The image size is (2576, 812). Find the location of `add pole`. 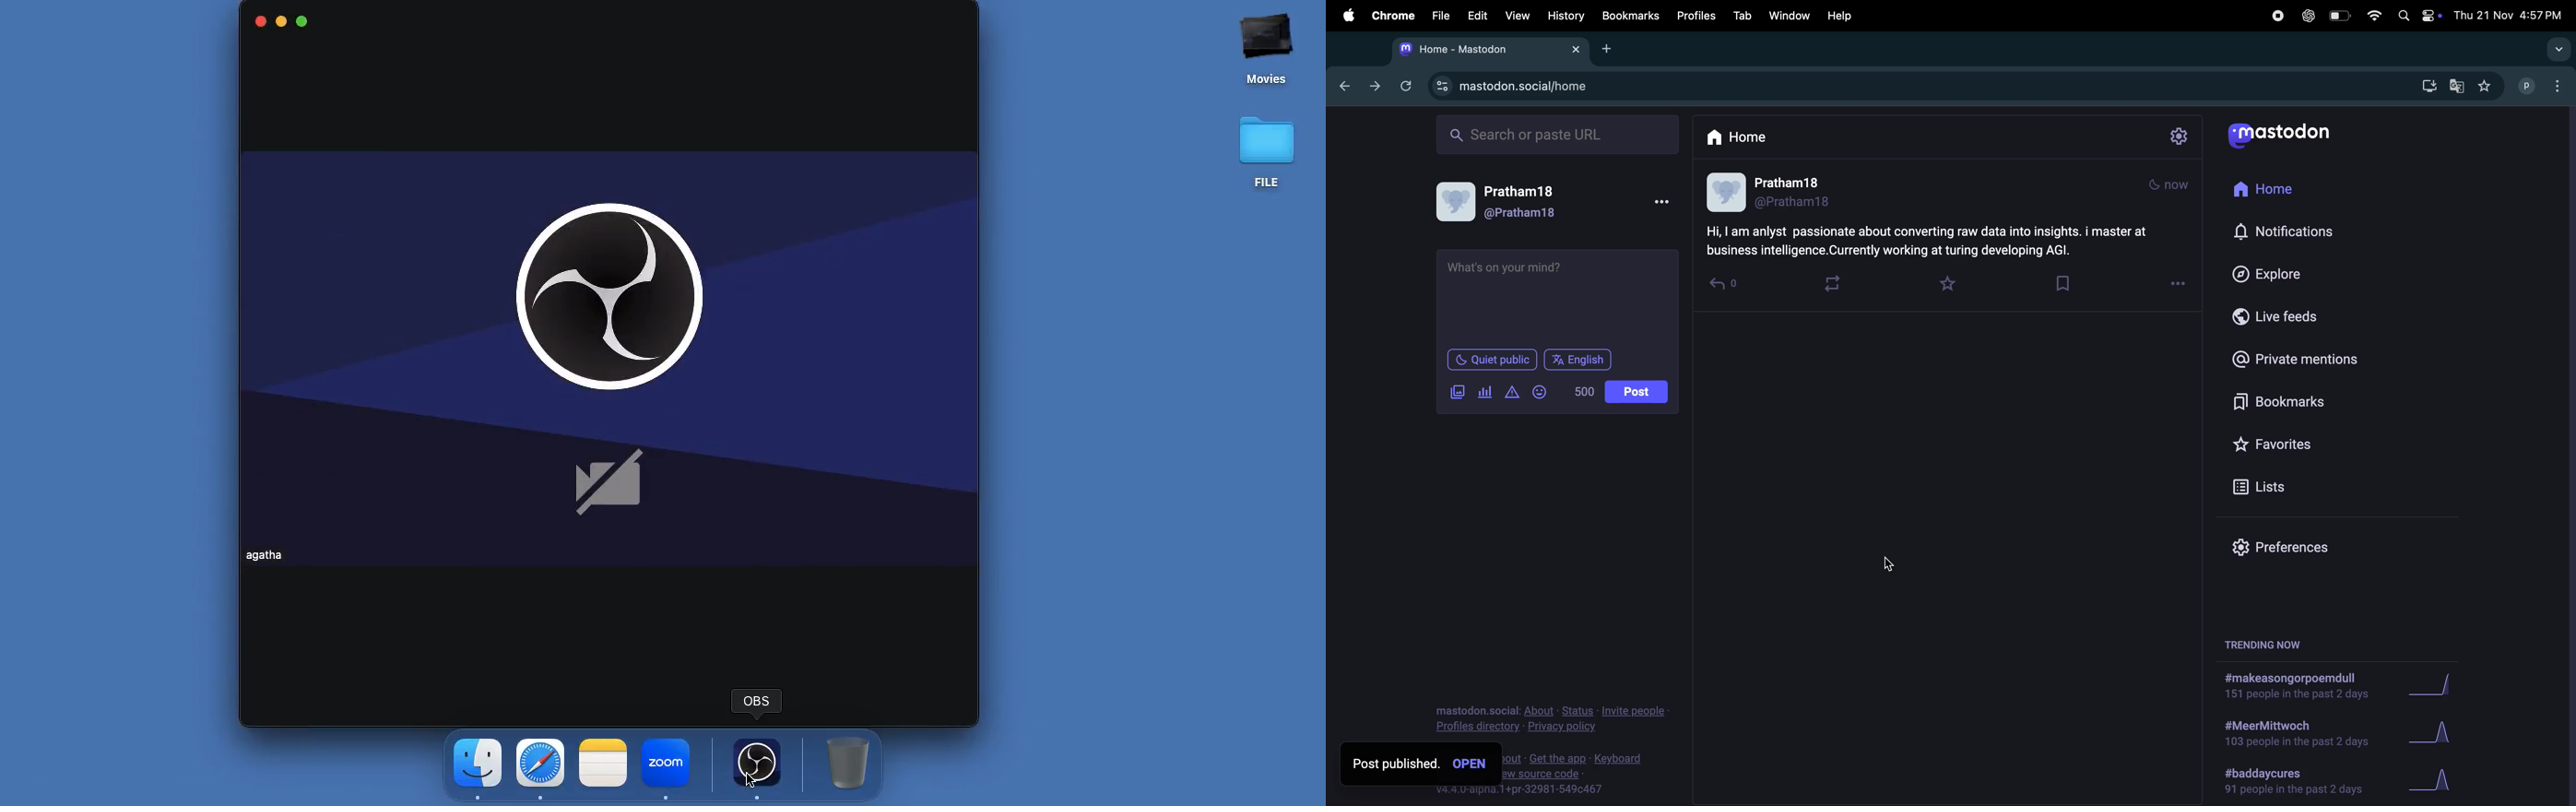

add pole is located at coordinates (1485, 394).